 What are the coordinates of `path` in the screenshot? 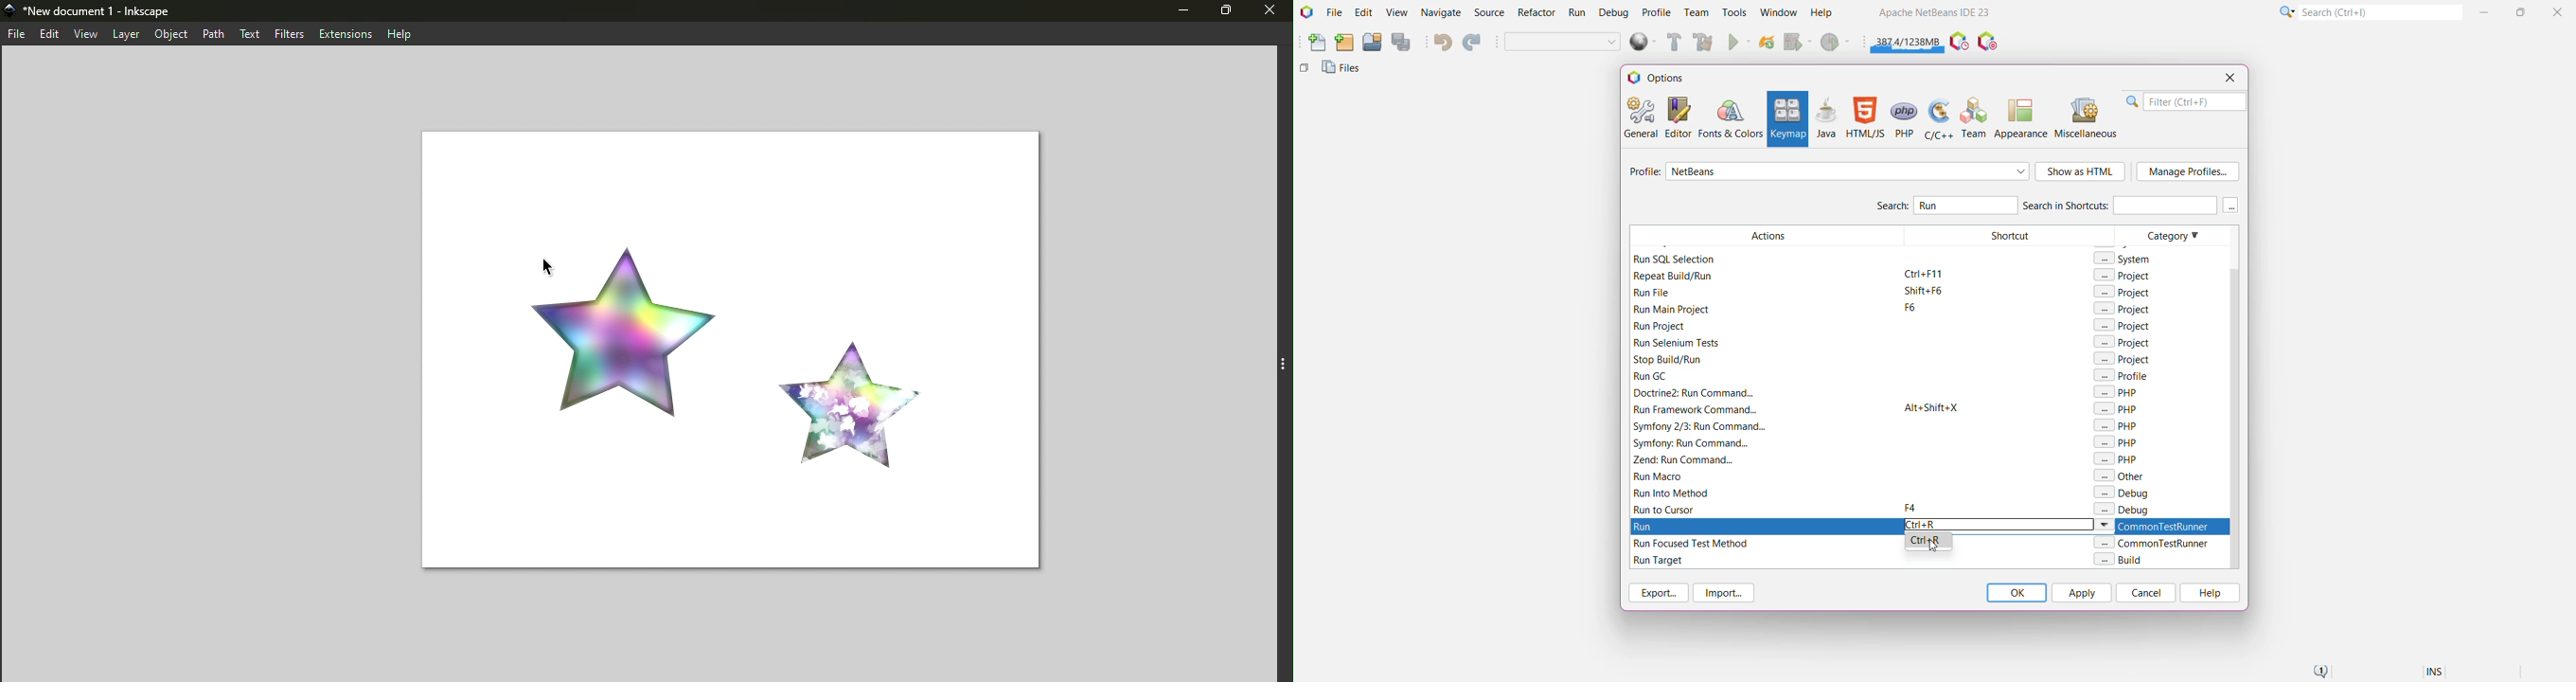 It's located at (213, 32).